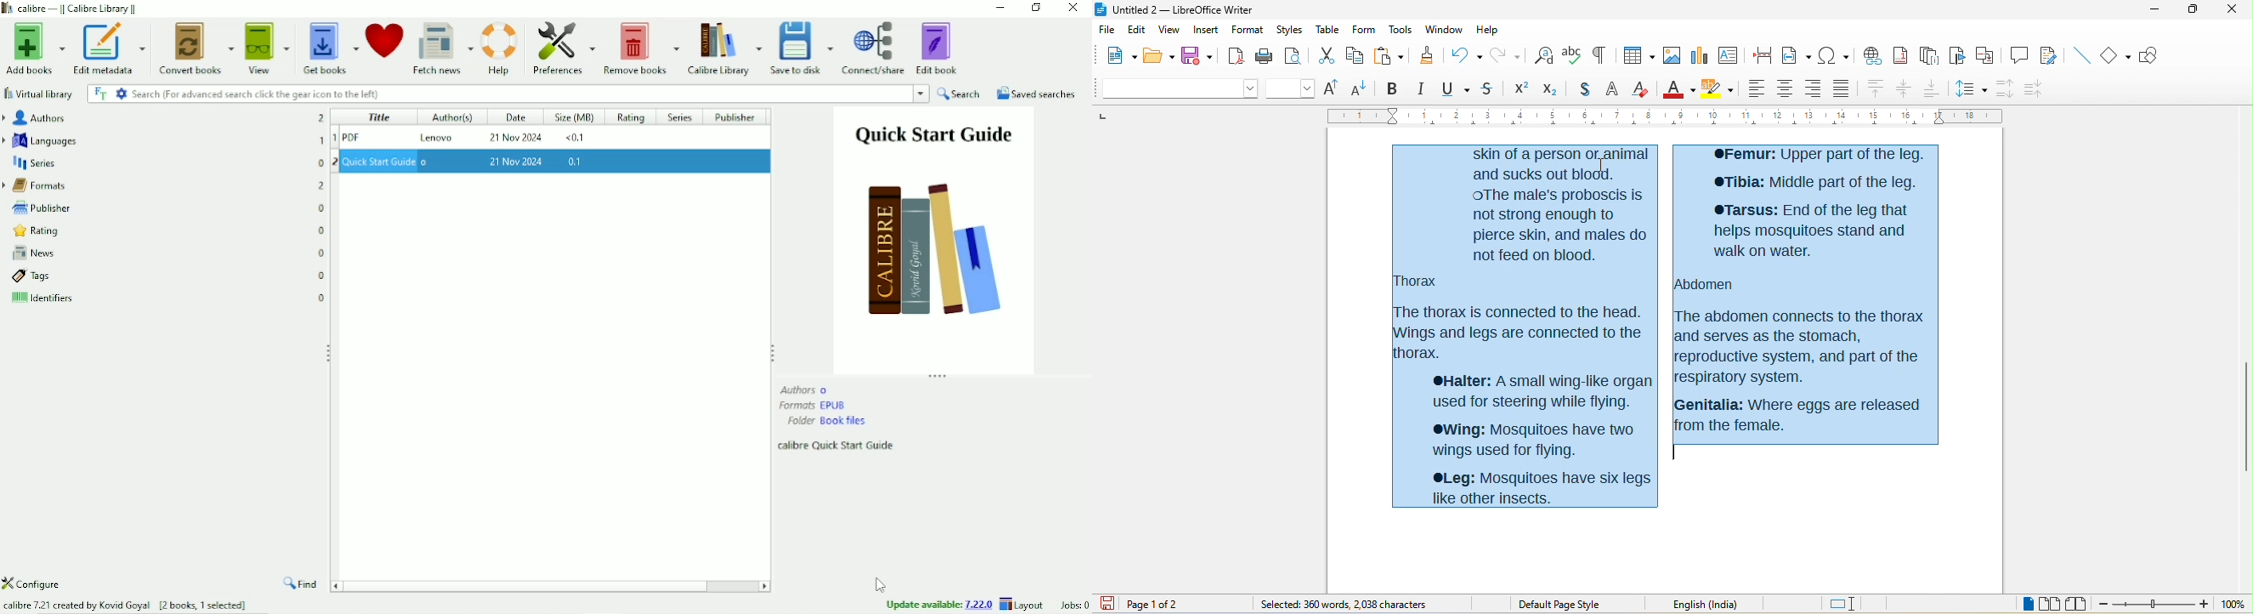 The width and height of the screenshot is (2268, 616). I want to click on Calibre library, so click(724, 47).